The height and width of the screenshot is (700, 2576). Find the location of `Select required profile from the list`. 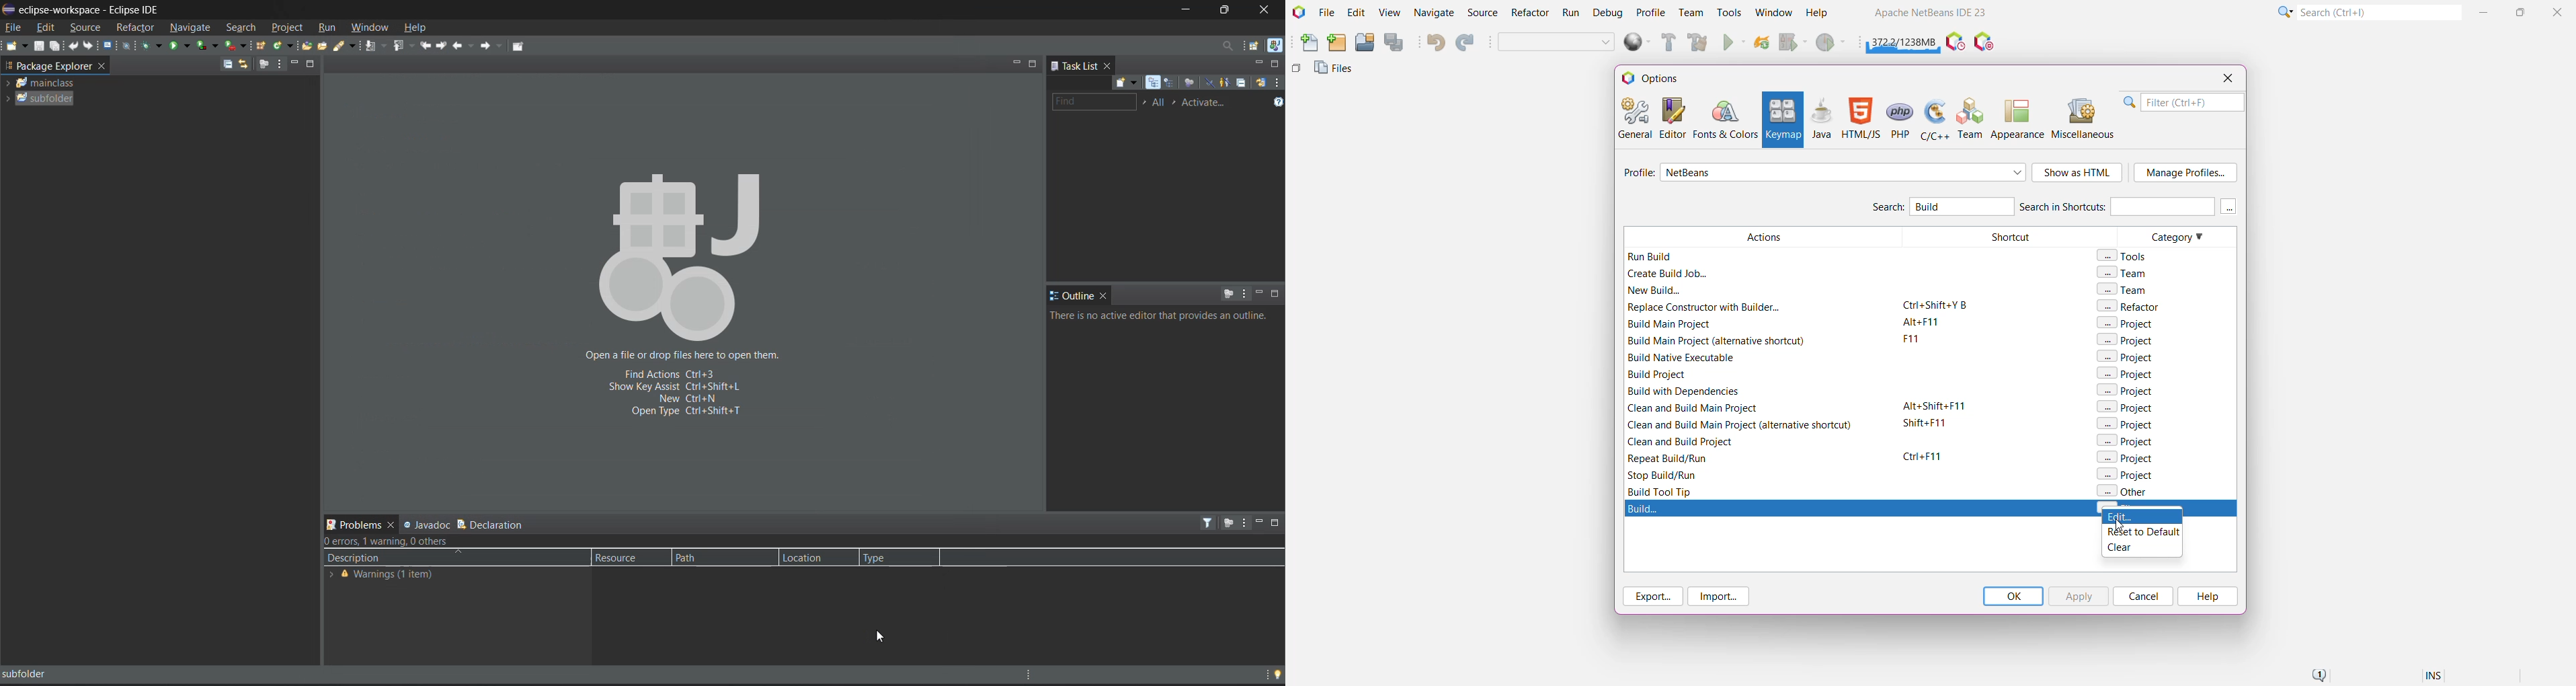

Select required profile from the list is located at coordinates (1843, 172).